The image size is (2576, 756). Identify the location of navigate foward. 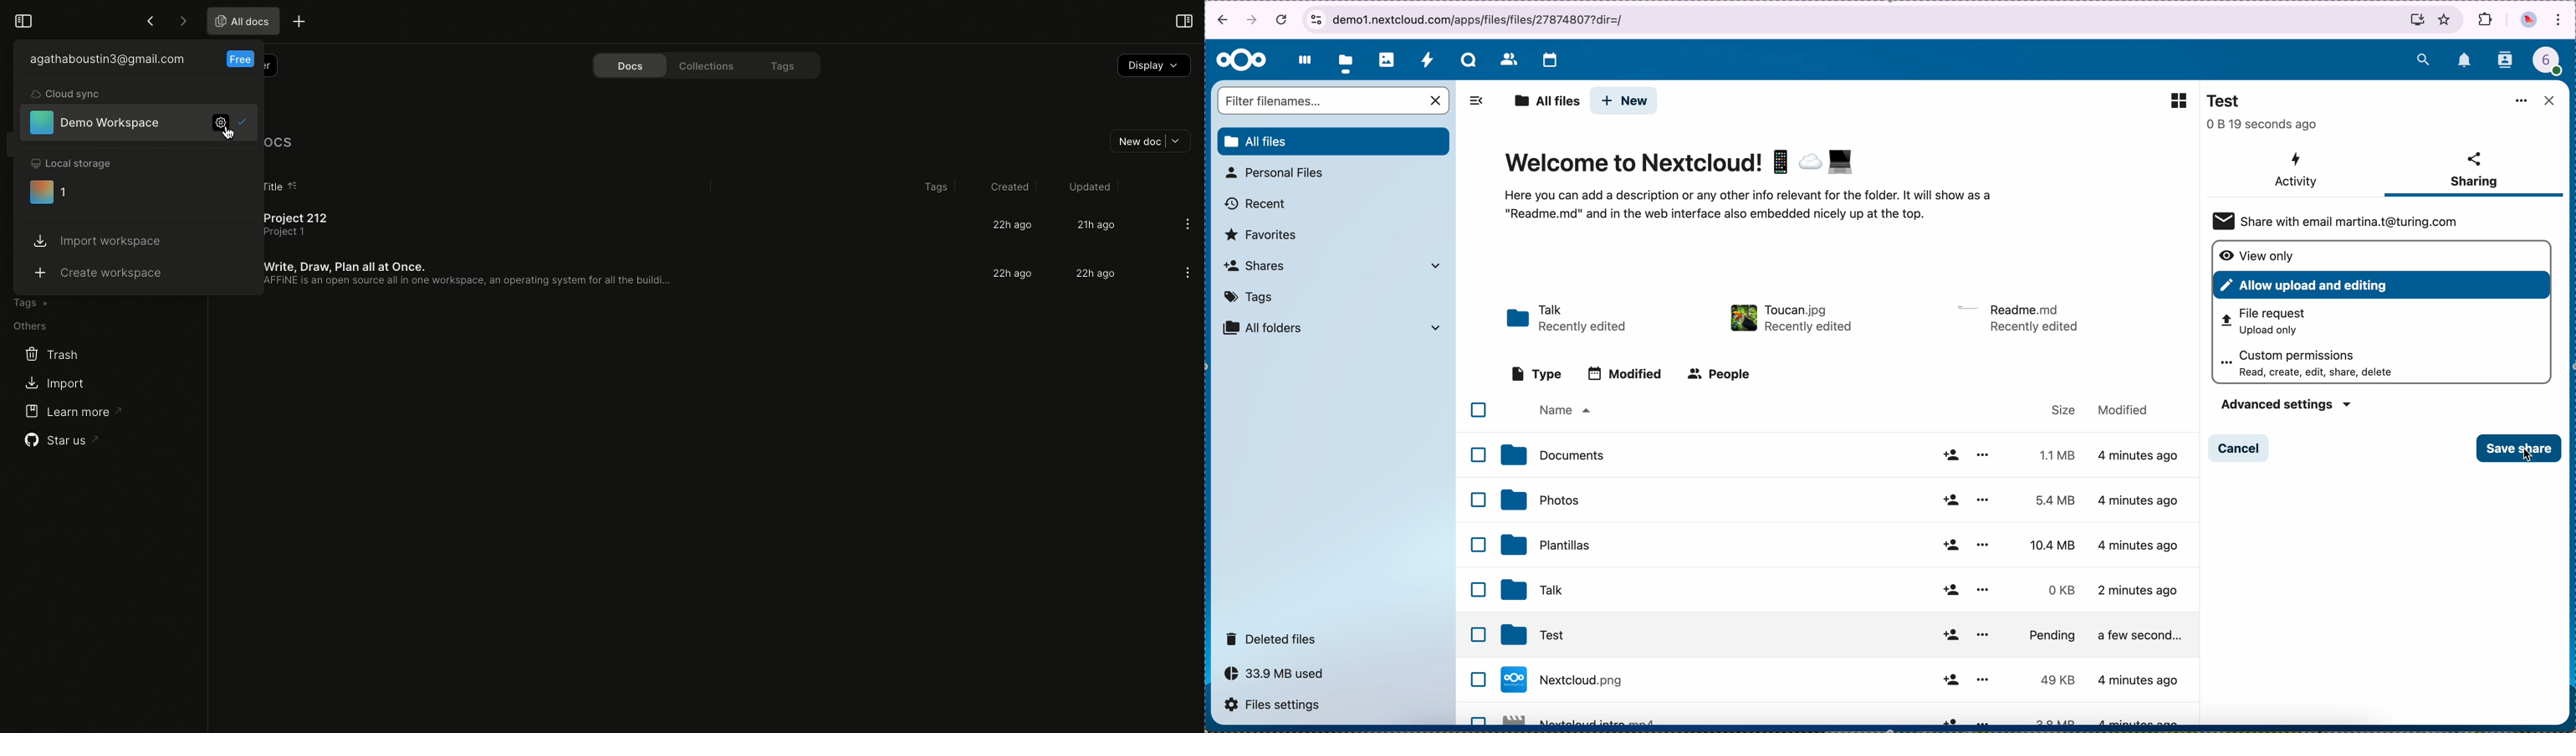
(1252, 21).